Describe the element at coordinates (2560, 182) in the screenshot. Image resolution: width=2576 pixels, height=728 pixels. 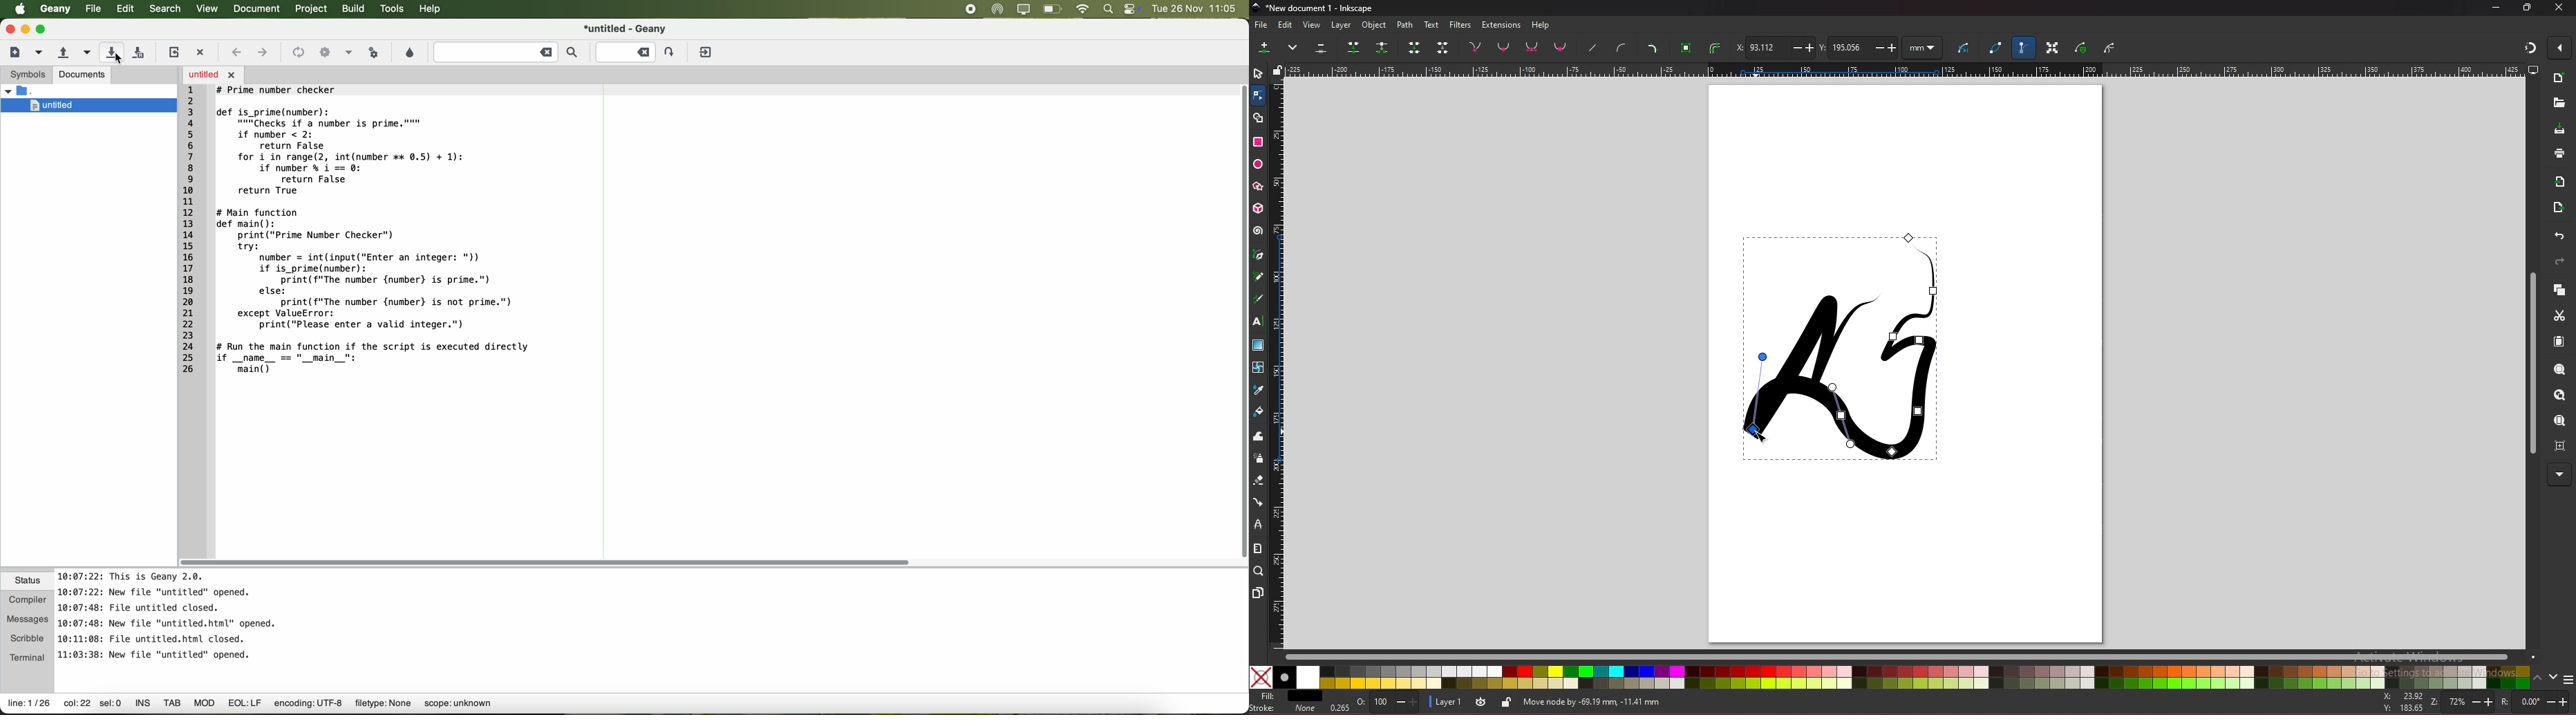
I see `import` at that location.